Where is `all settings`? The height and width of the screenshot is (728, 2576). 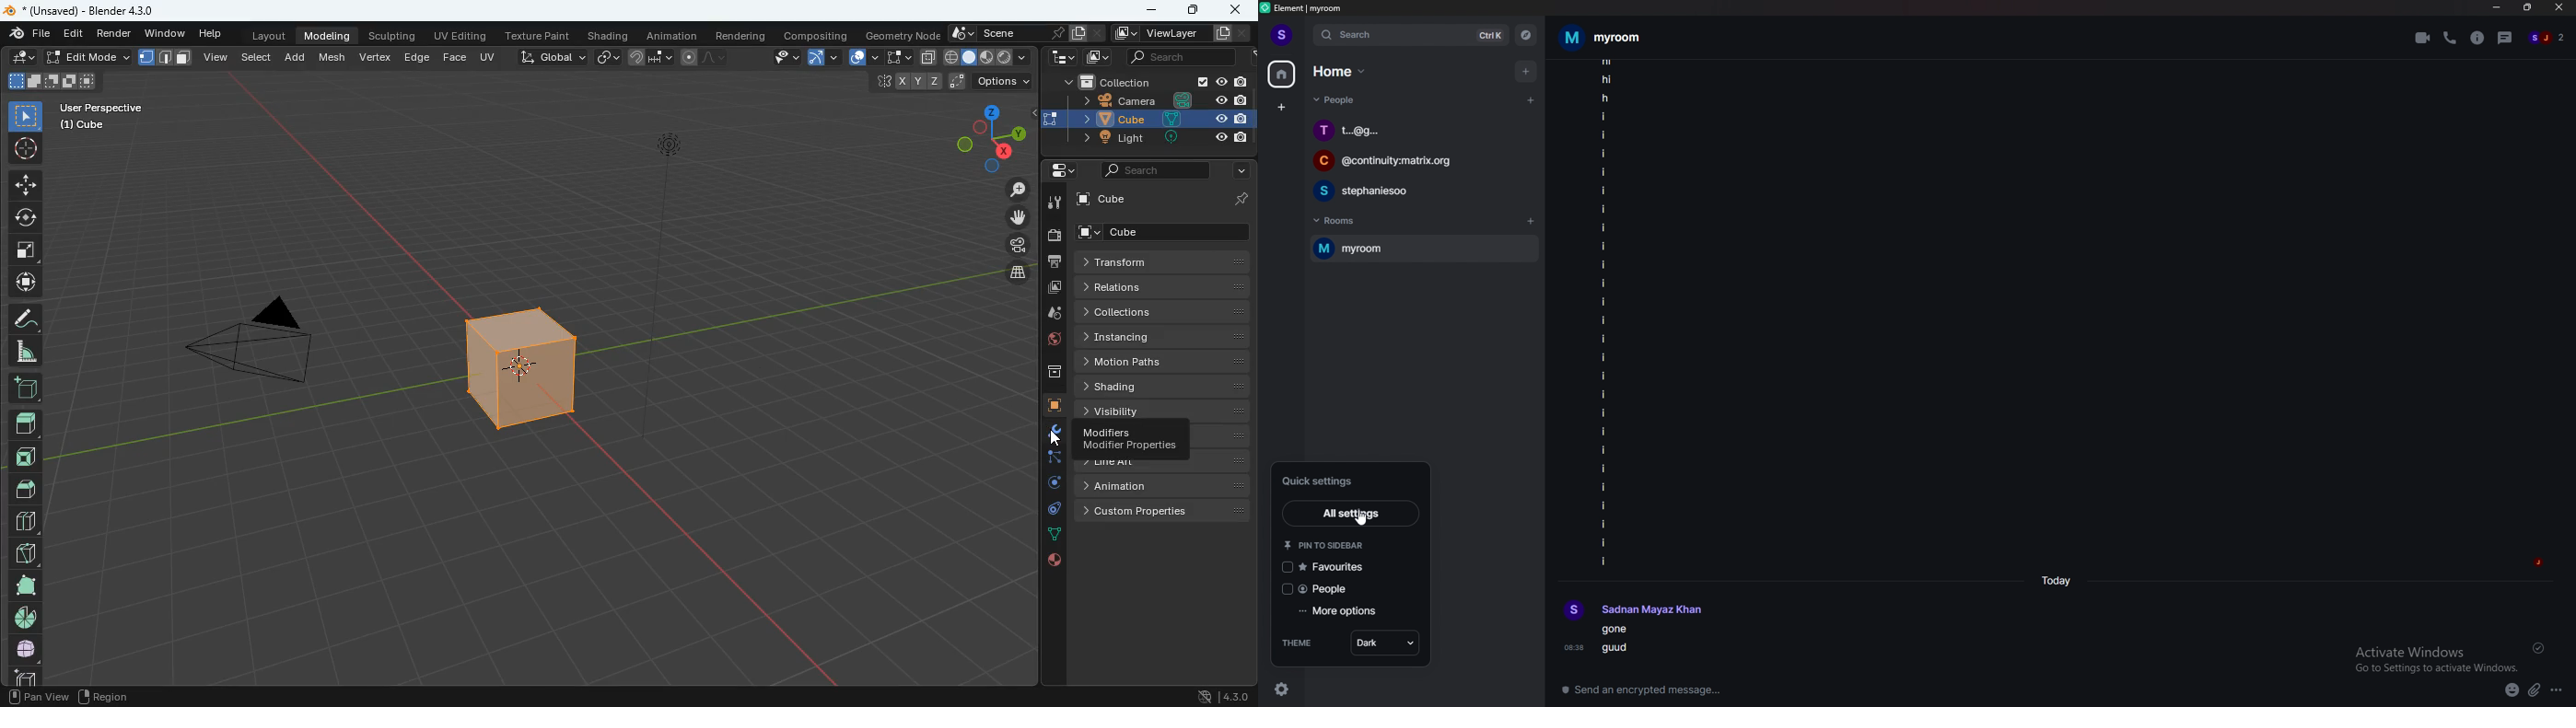
all settings is located at coordinates (1348, 512).